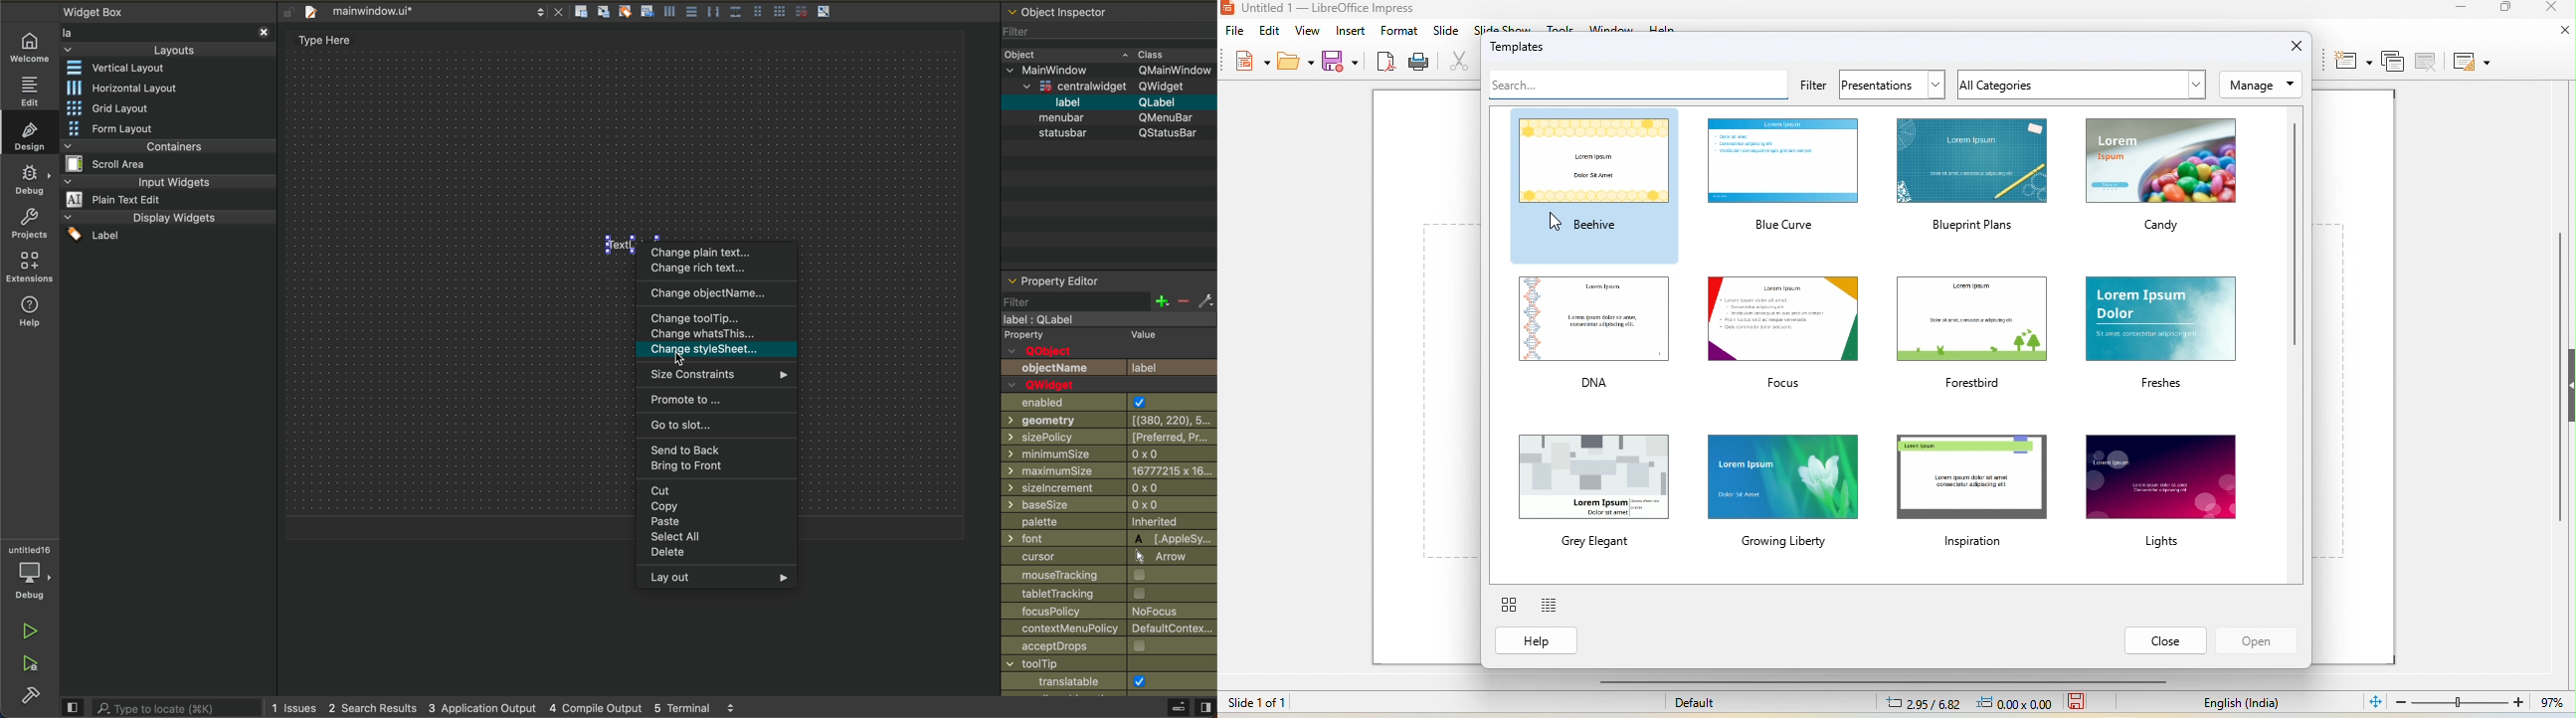  I want to click on change rich text, so click(720, 272).